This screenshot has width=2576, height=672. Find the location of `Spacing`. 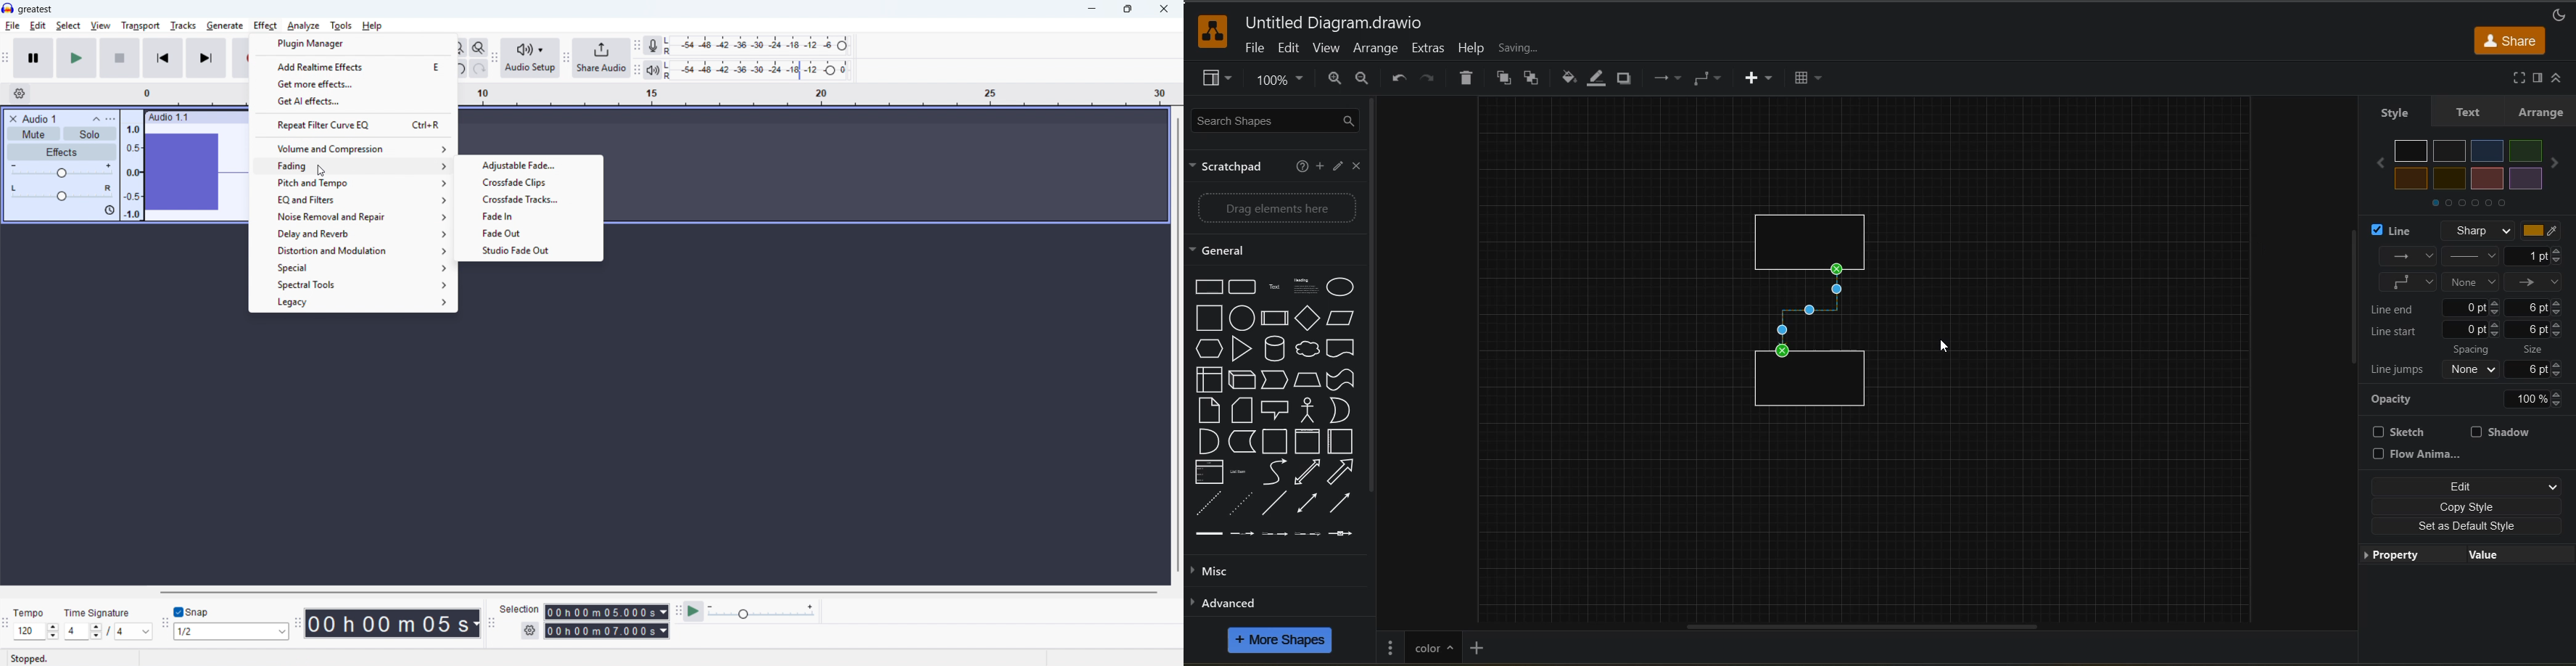

Spacing is located at coordinates (2474, 349).